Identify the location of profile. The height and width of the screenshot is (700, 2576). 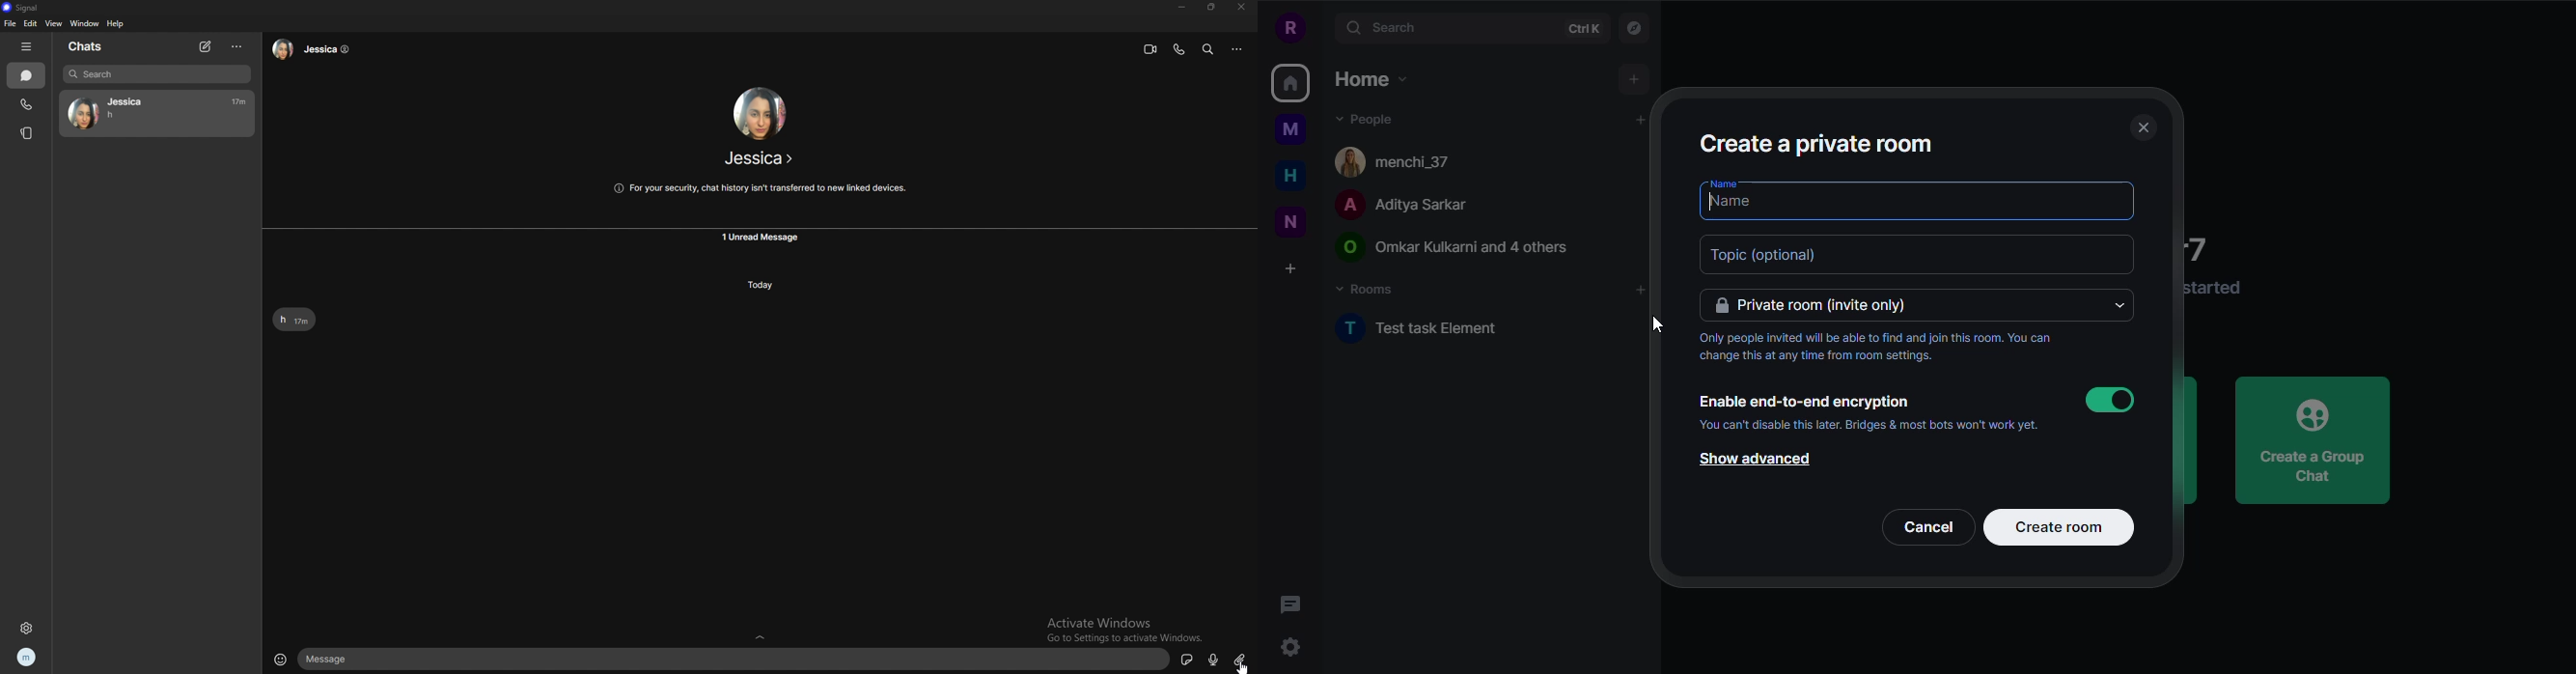
(1288, 26).